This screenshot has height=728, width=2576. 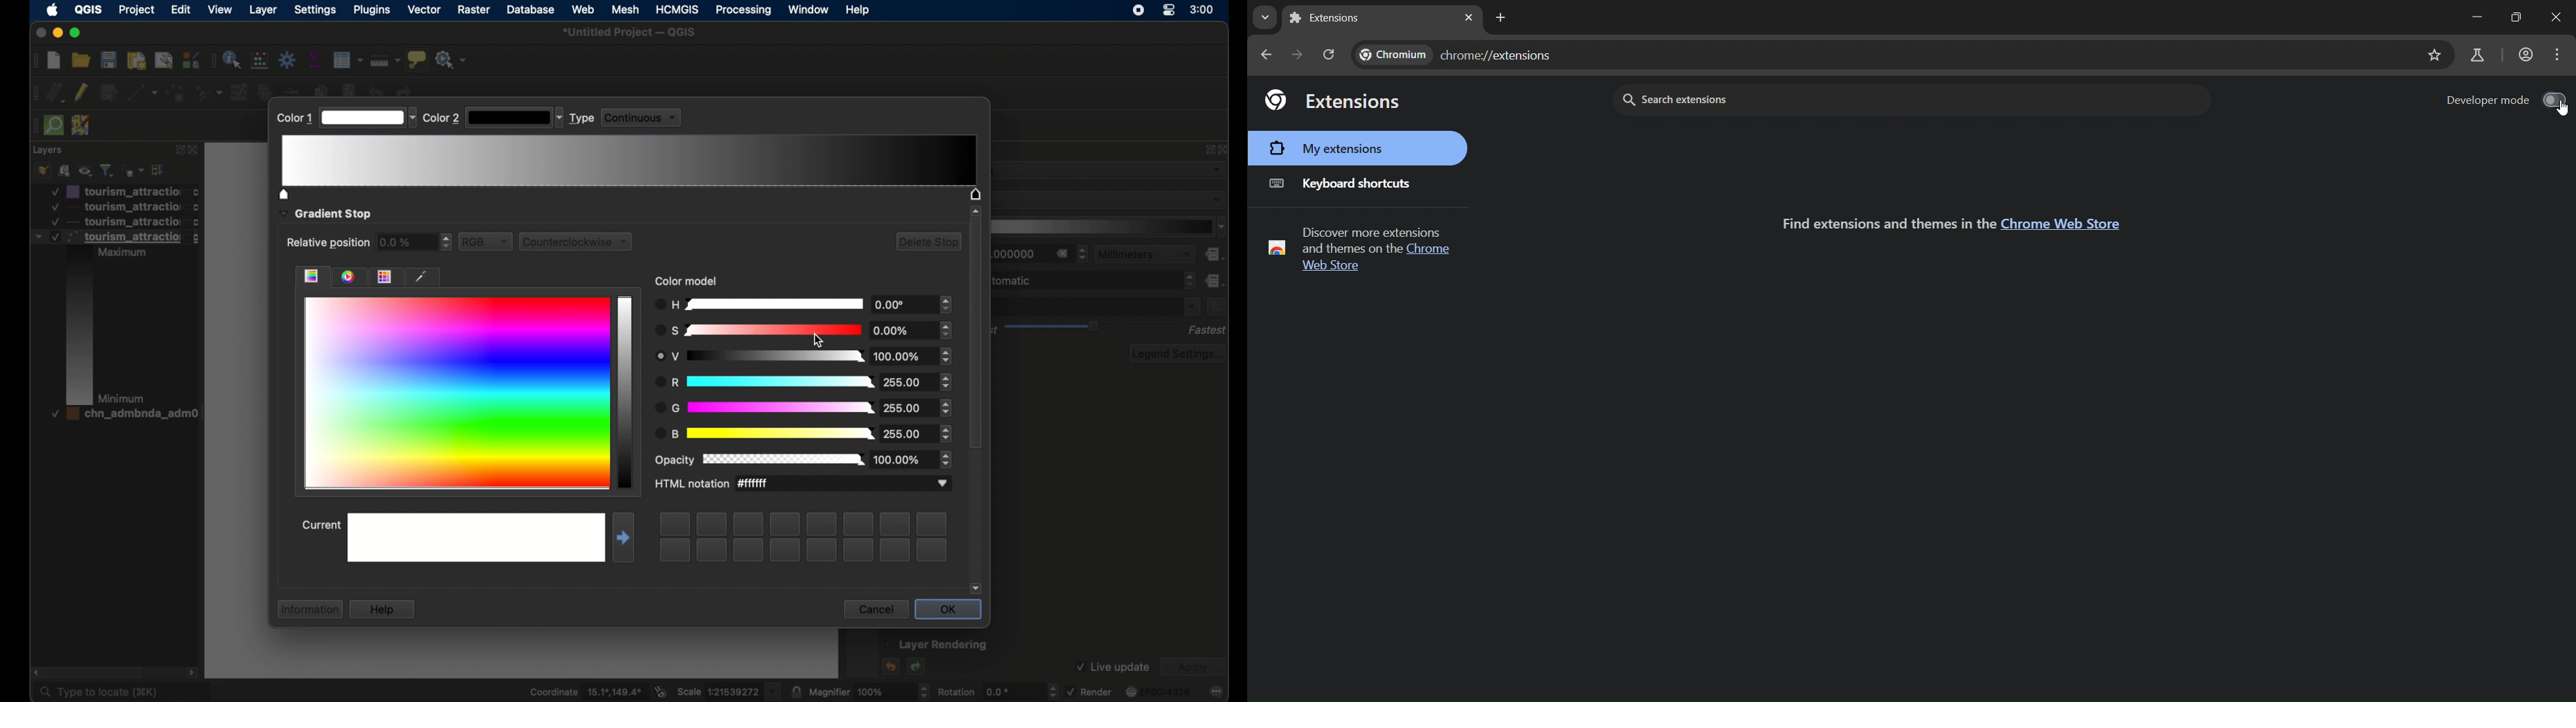 What do you see at coordinates (1264, 15) in the screenshot?
I see `search tabs` at bounding box center [1264, 15].